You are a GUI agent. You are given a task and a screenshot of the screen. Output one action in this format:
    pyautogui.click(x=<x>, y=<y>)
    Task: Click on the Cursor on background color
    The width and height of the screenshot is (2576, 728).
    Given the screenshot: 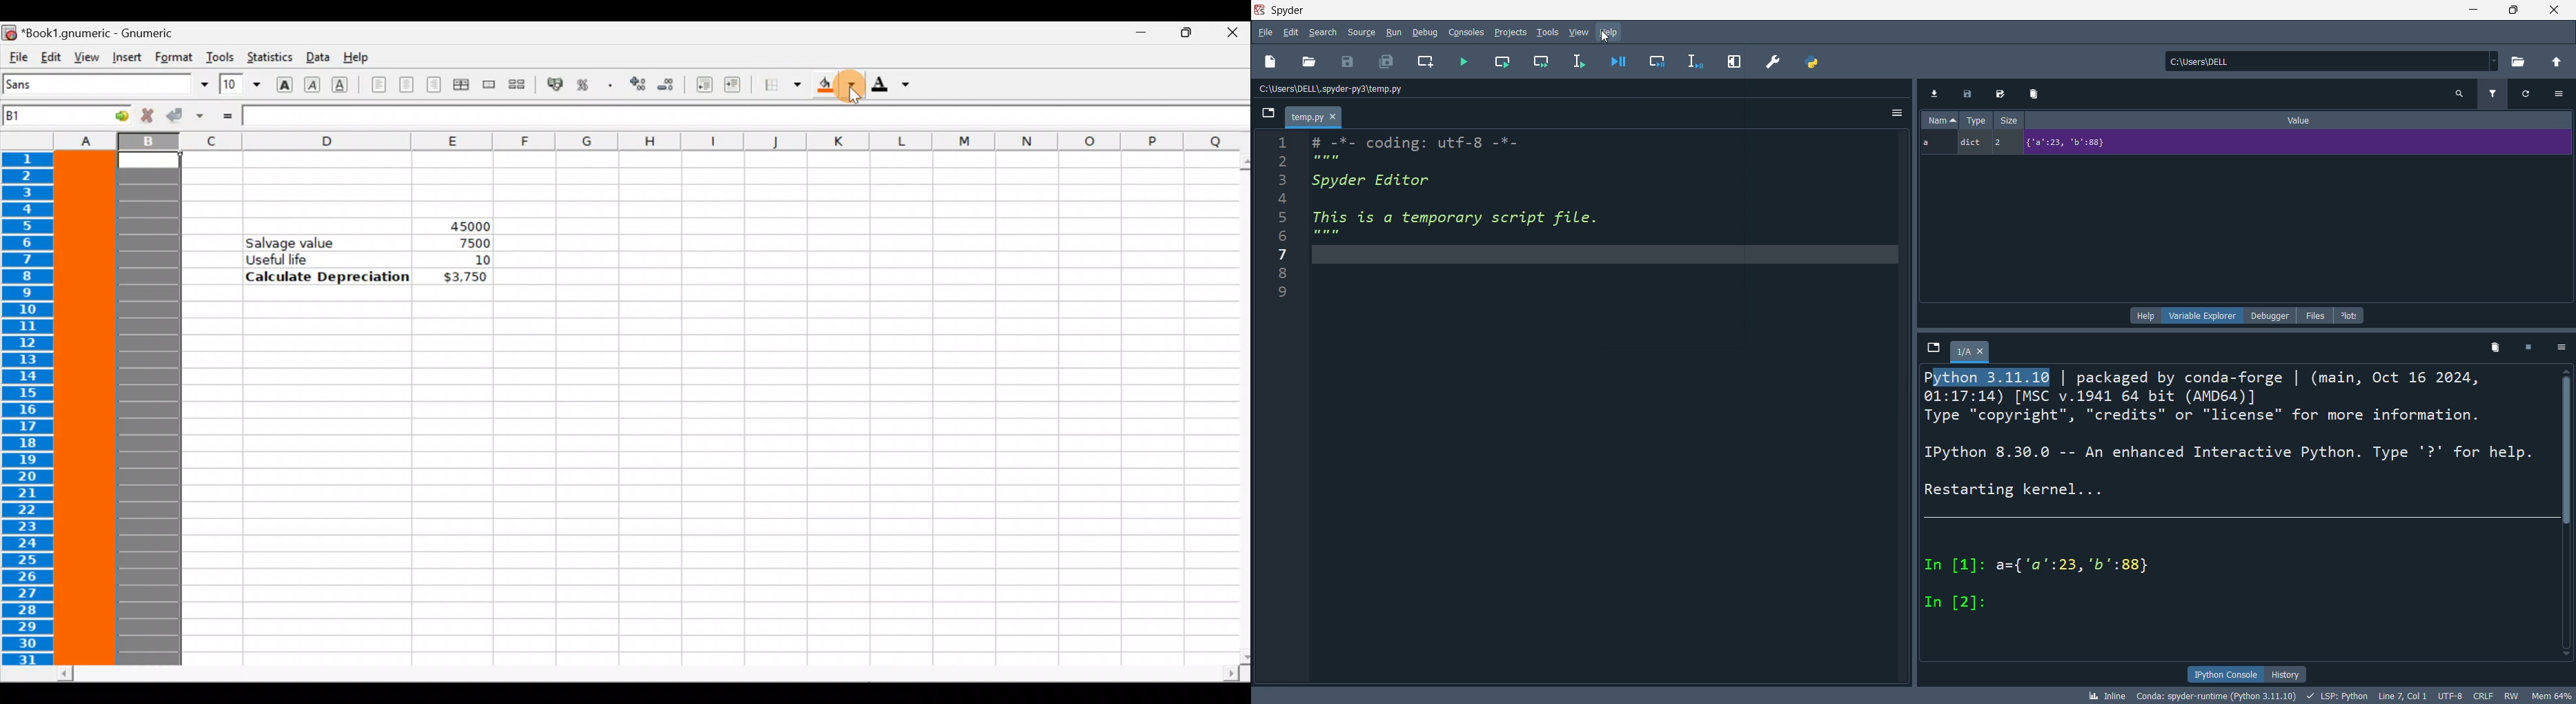 What is the action you would take?
    pyautogui.click(x=852, y=85)
    